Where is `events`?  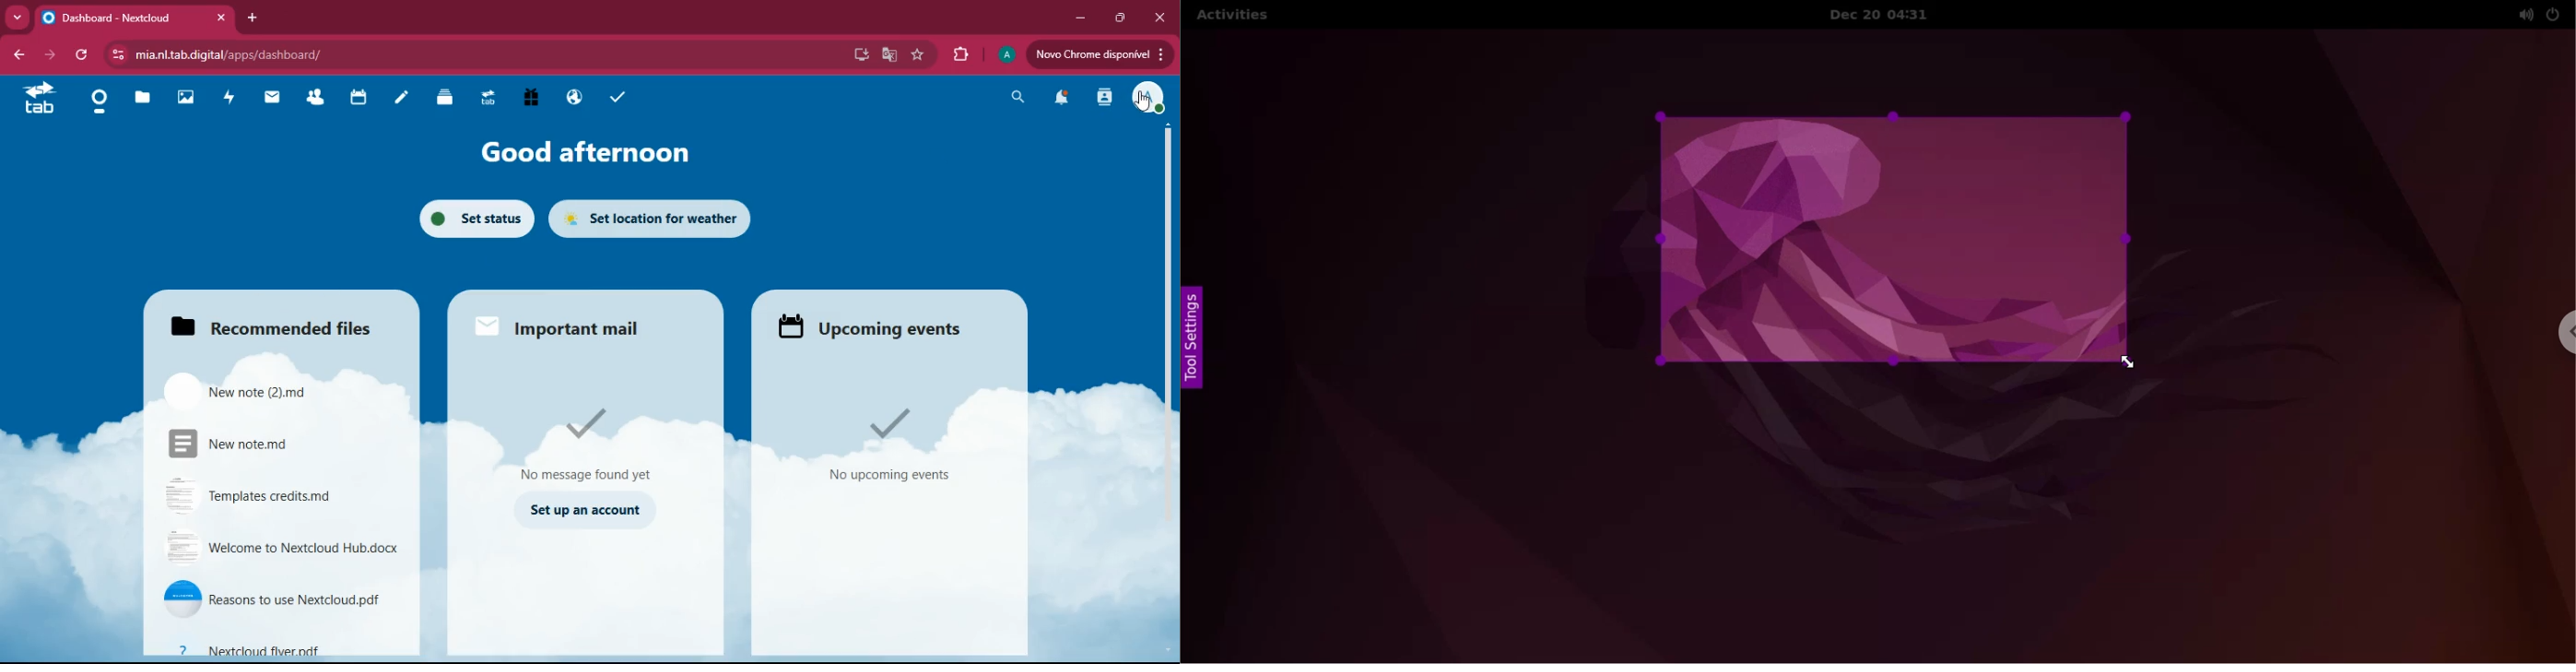
events is located at coordinates (893, 451).